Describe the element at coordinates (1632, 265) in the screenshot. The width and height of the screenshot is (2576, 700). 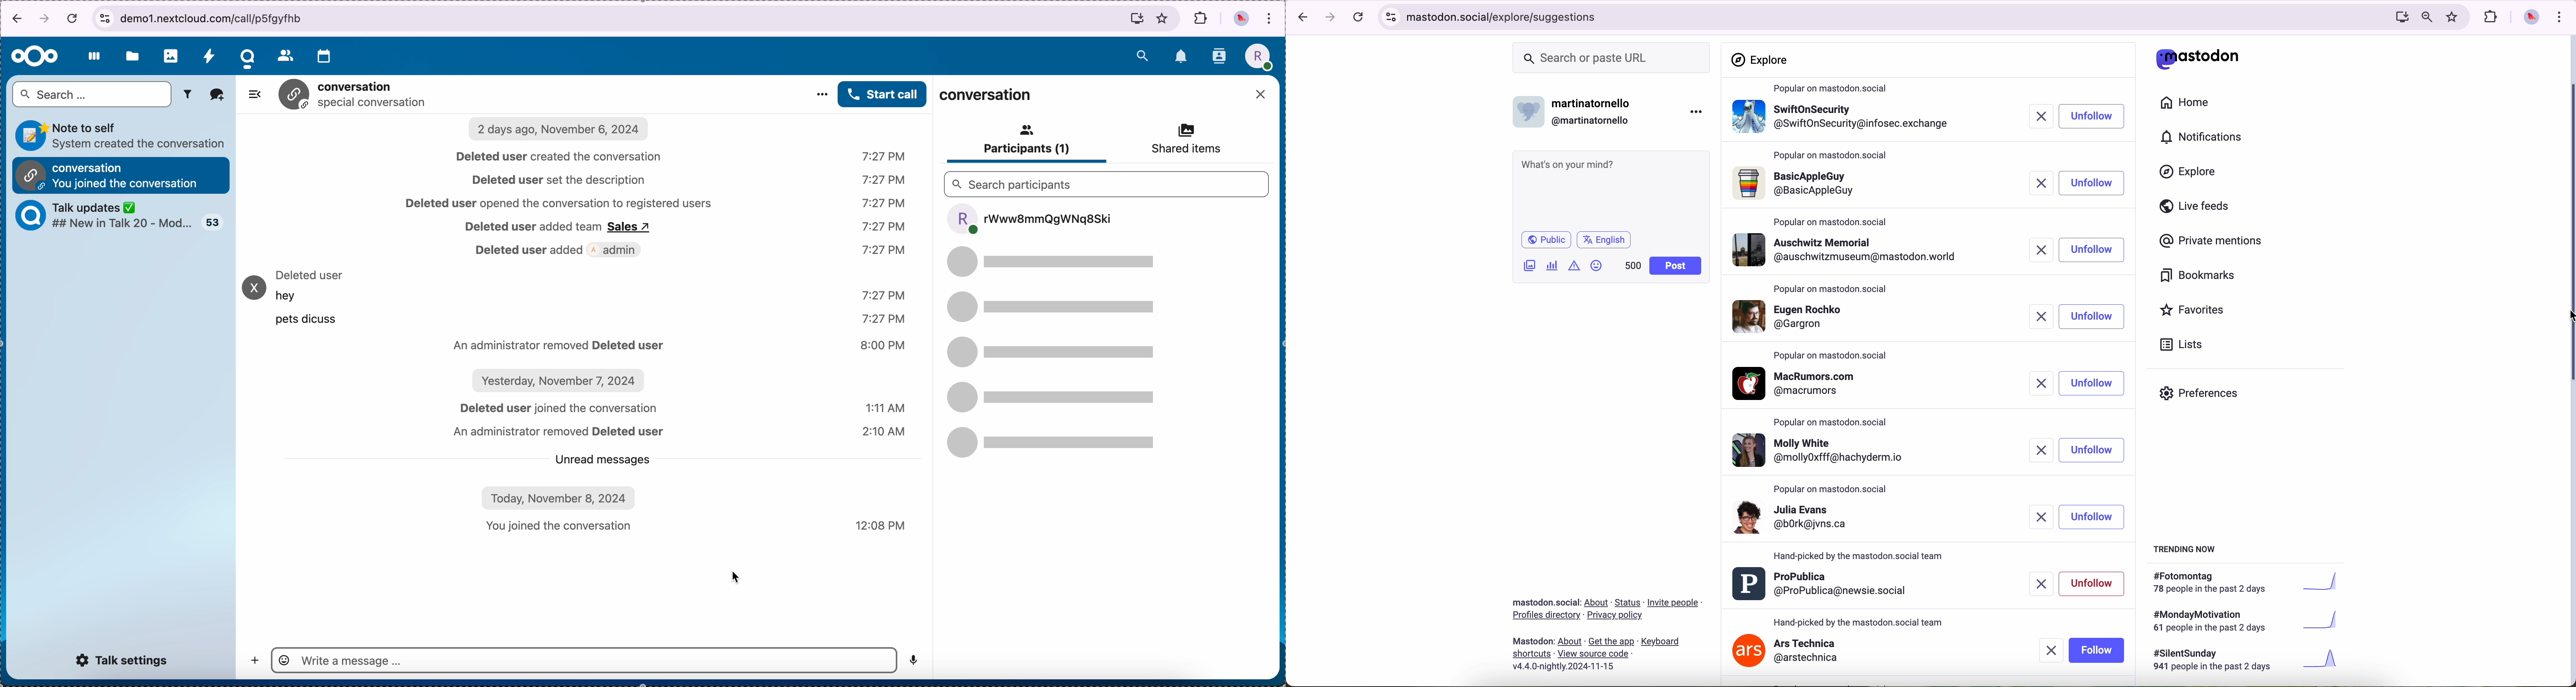
I see `500 characters` at that location.